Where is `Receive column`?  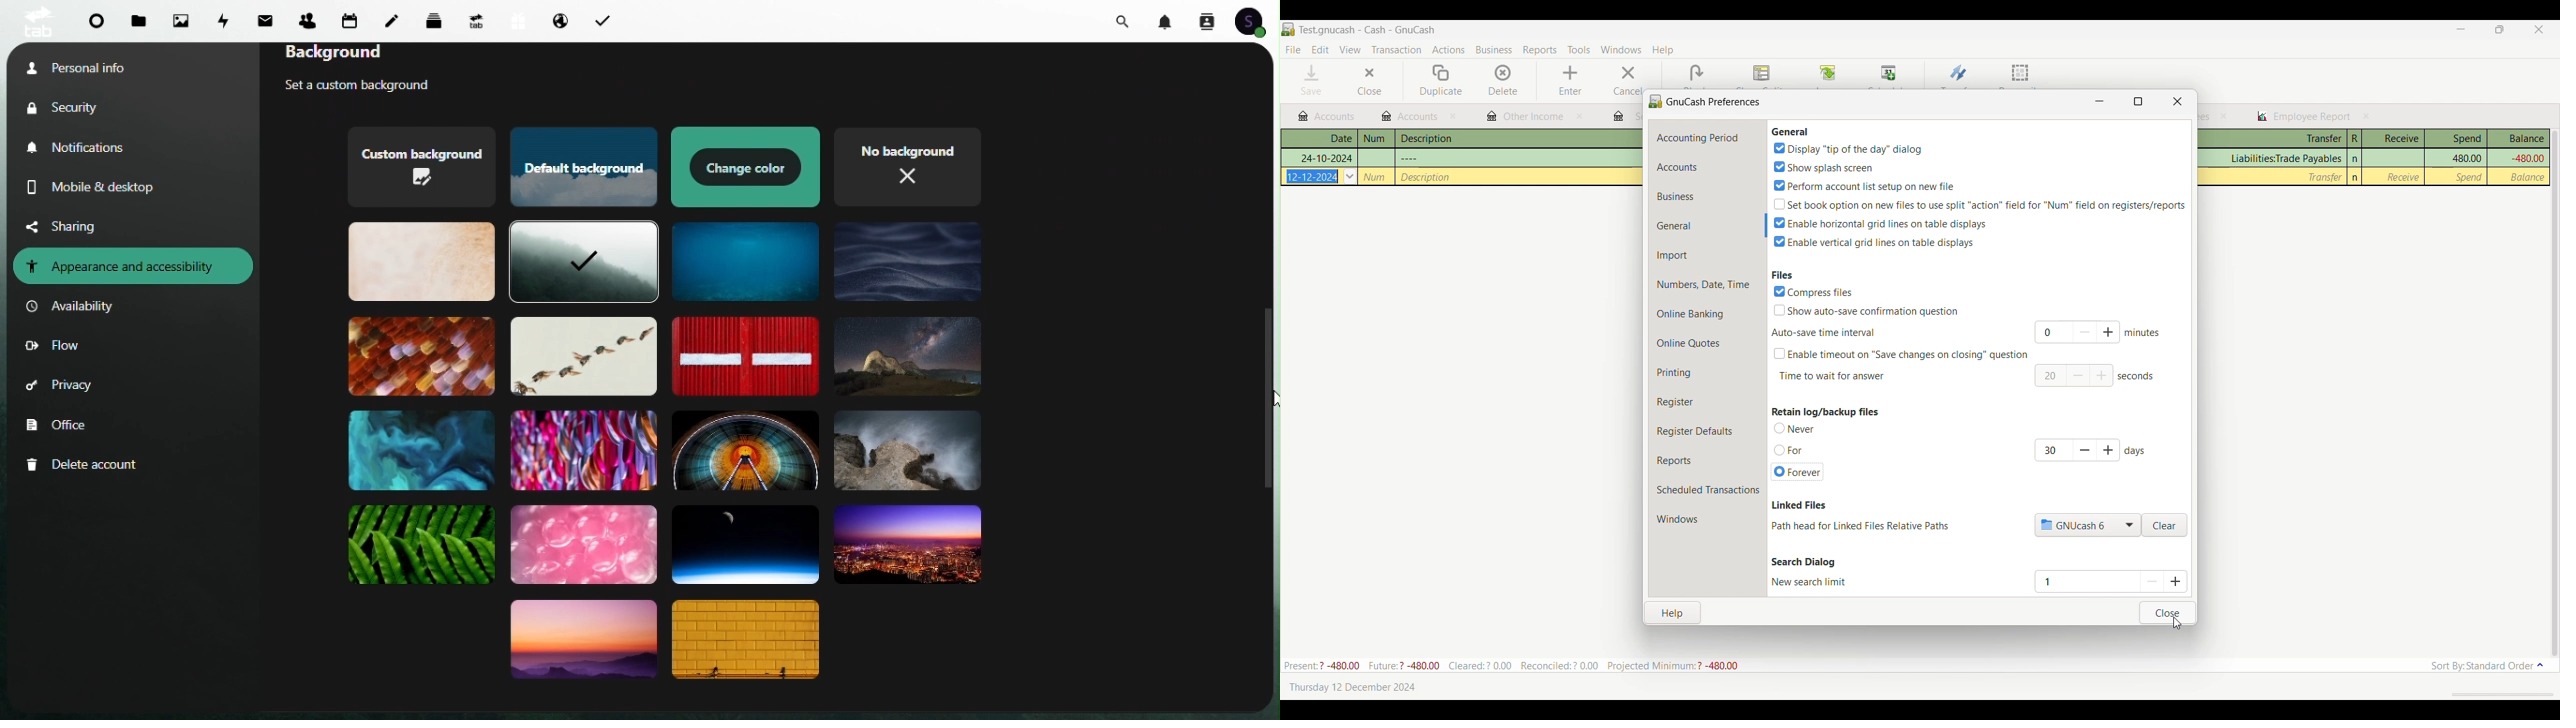 Receive column is located at coordinates (2403, 177).